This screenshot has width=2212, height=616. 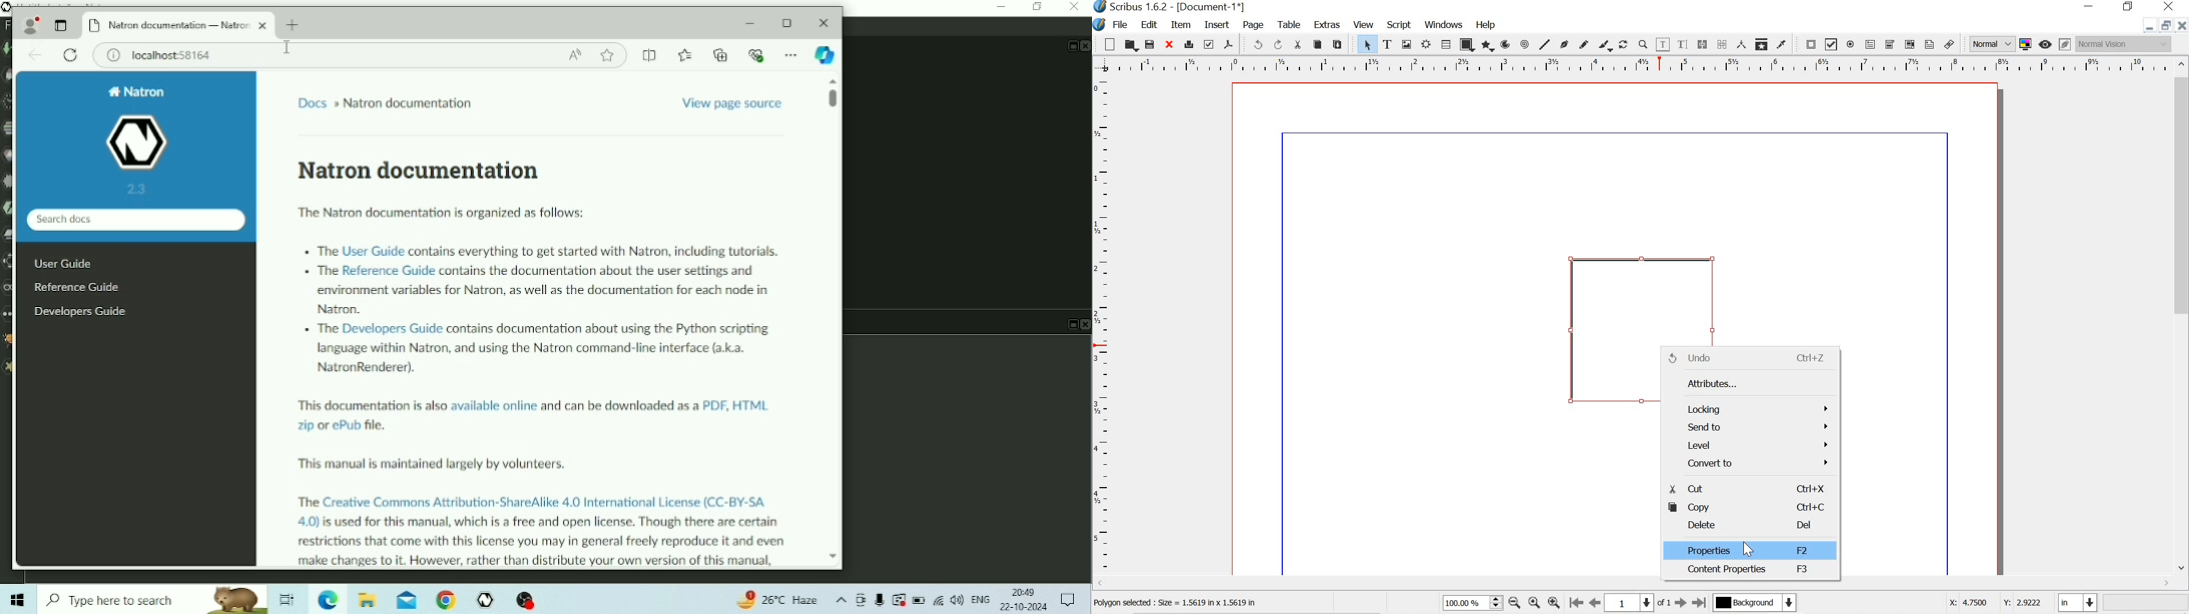 What do you see at coordinates (1290, 25) in the screenshot?
I see `table` at bounding box center [1290, 25].